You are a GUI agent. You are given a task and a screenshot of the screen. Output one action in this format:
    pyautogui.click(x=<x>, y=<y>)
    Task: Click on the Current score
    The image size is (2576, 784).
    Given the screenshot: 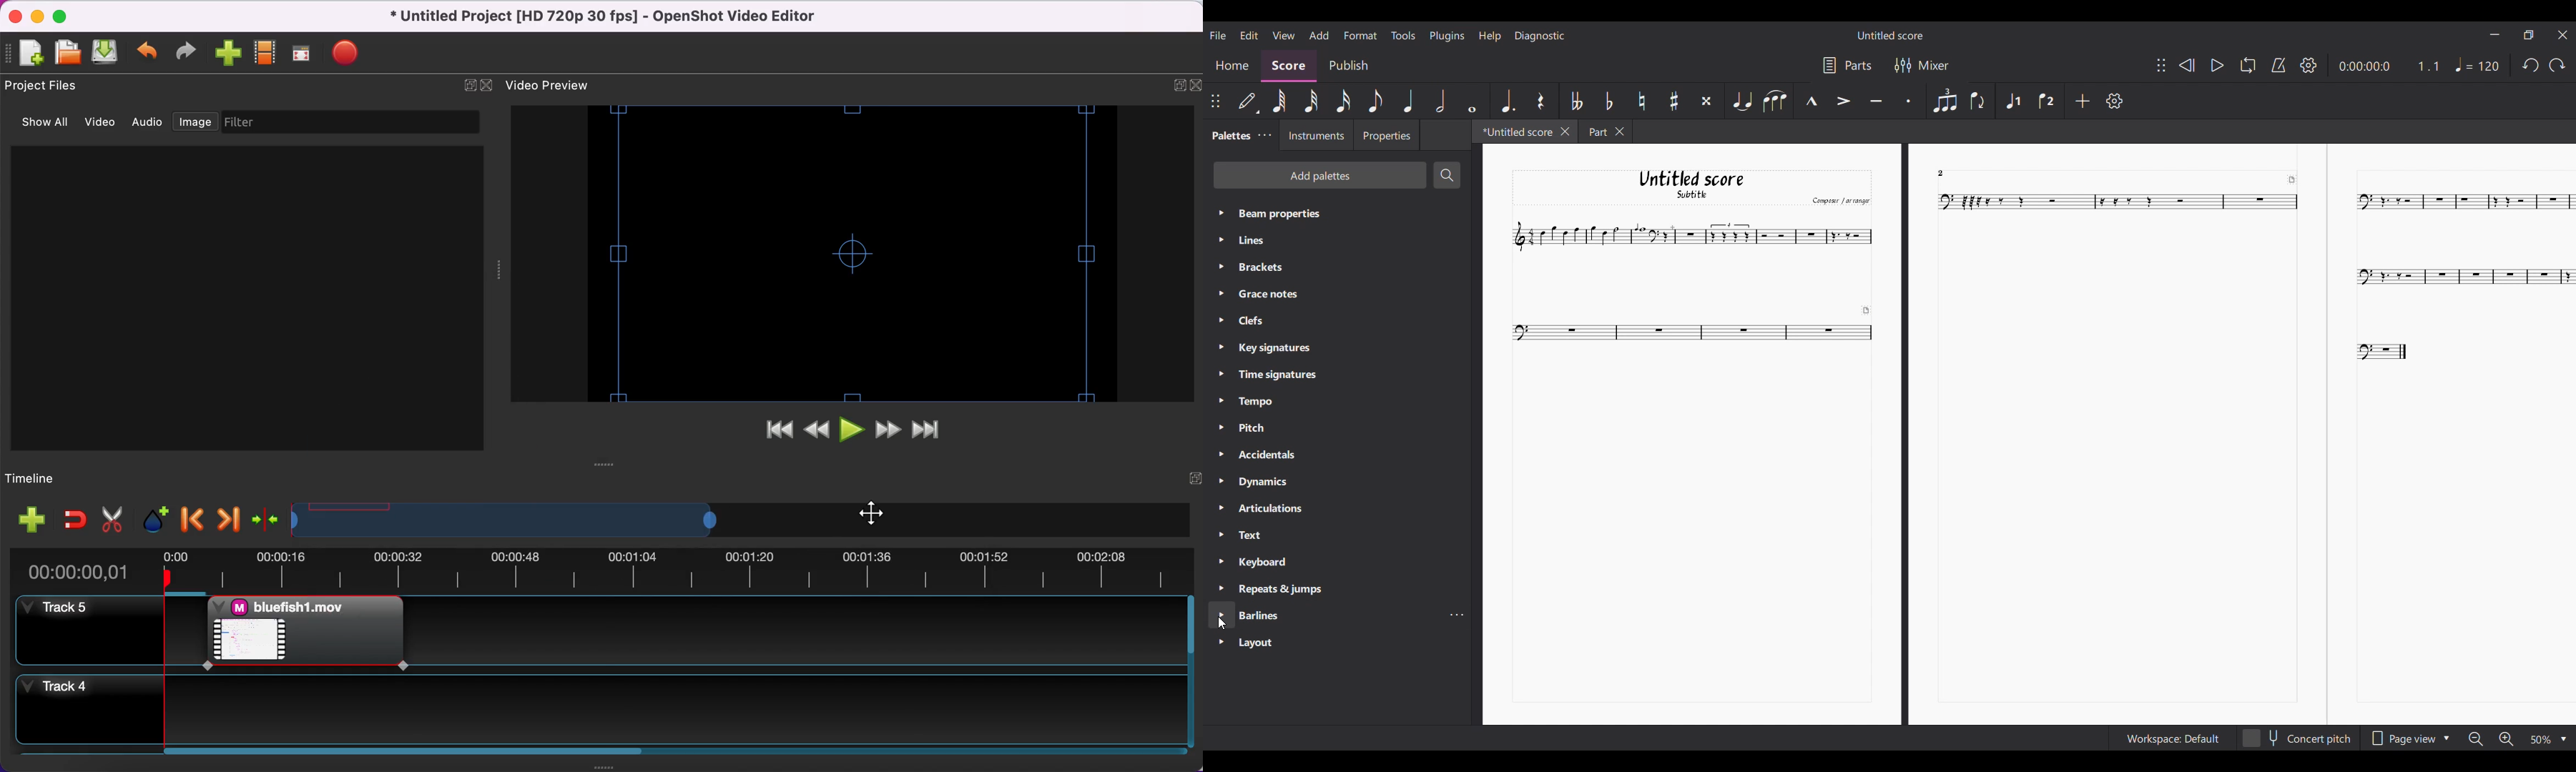 What is the action you would take?
    pyautogui.click(x=2030, y=435)
    